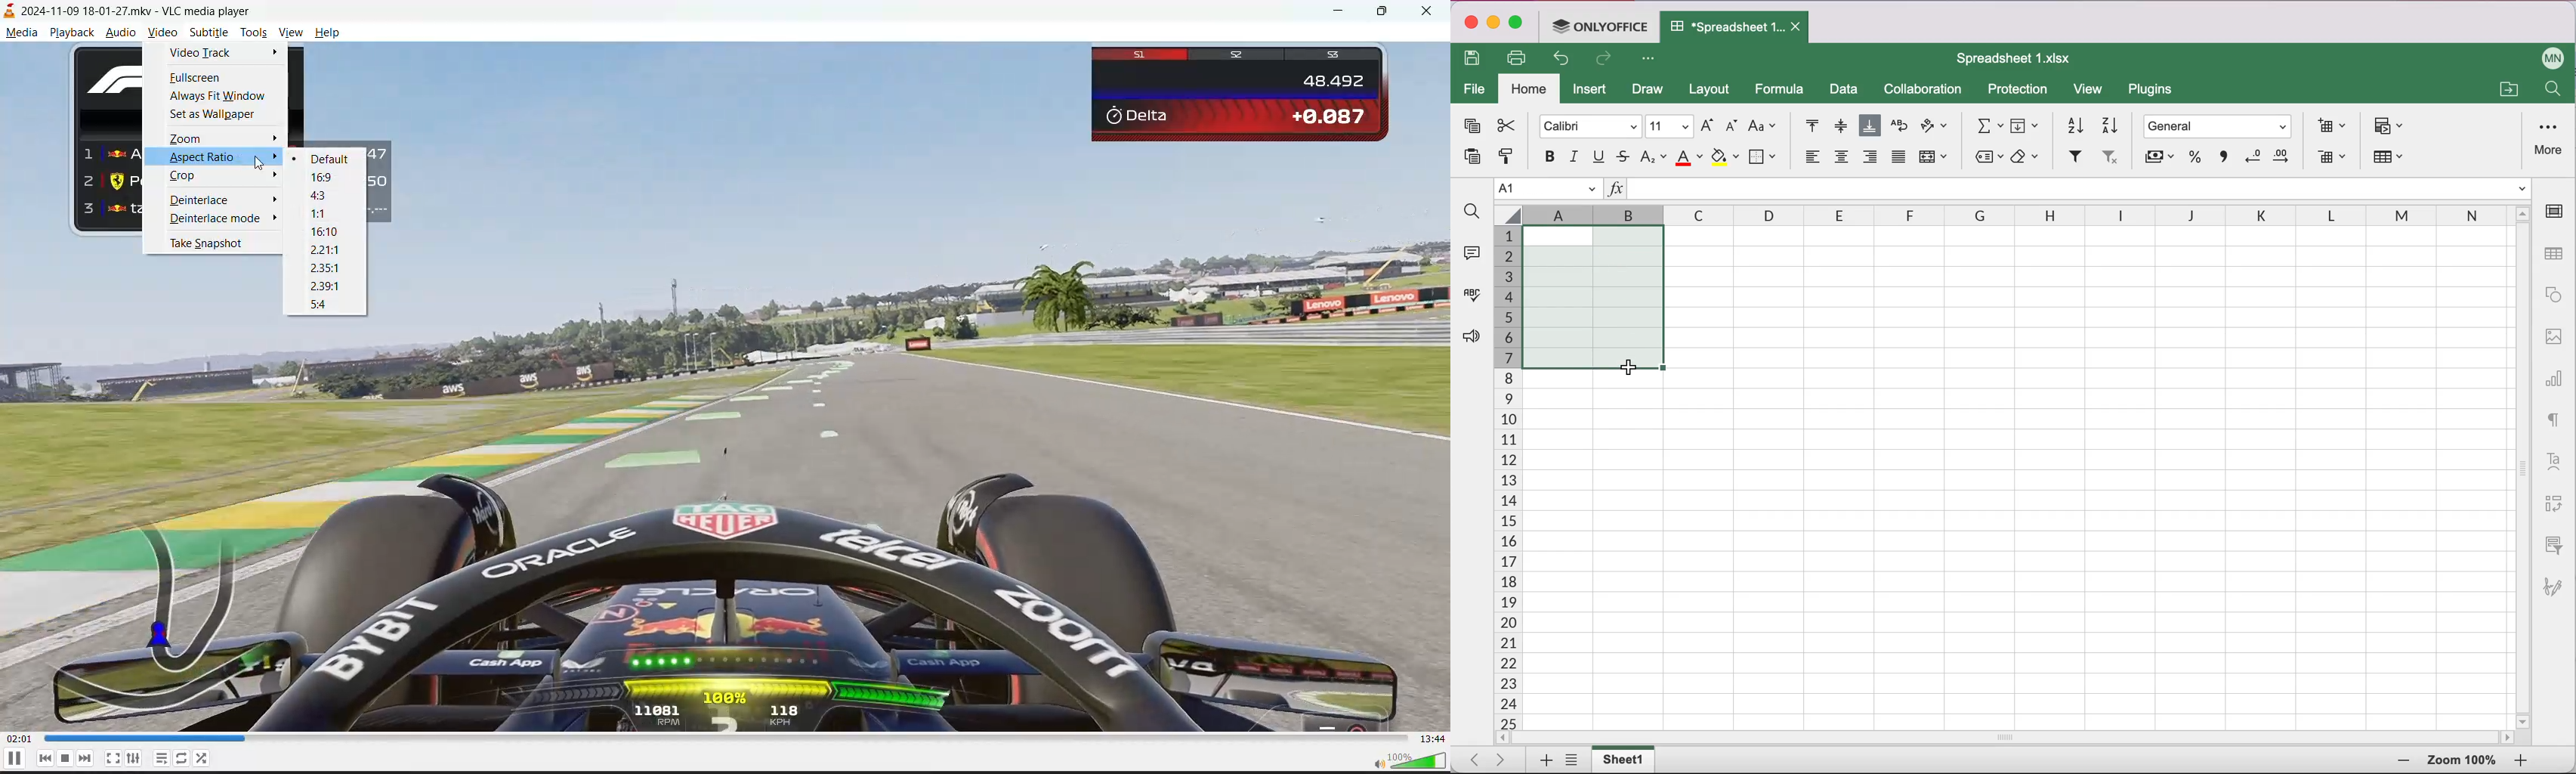 The height and width of the screenshot is (784, 2576). I want to click on help, so click(331, 32).